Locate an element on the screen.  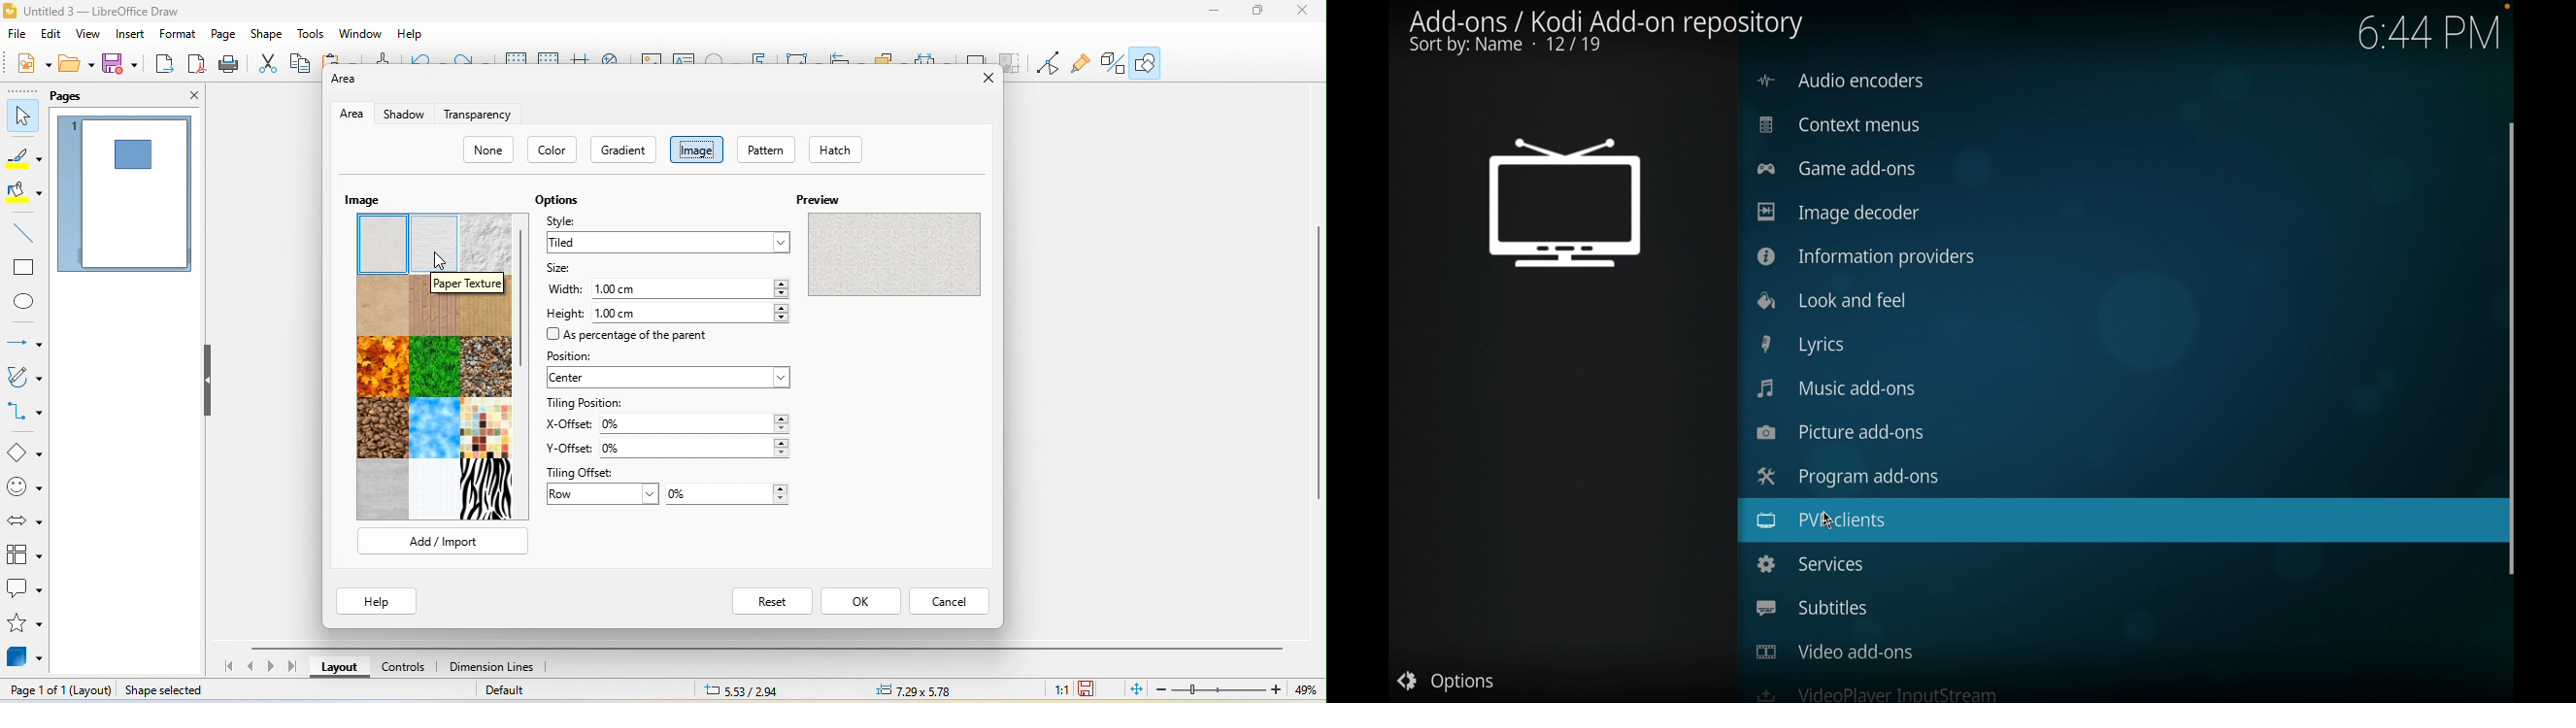
fill color is located at coordinates (25, 194).